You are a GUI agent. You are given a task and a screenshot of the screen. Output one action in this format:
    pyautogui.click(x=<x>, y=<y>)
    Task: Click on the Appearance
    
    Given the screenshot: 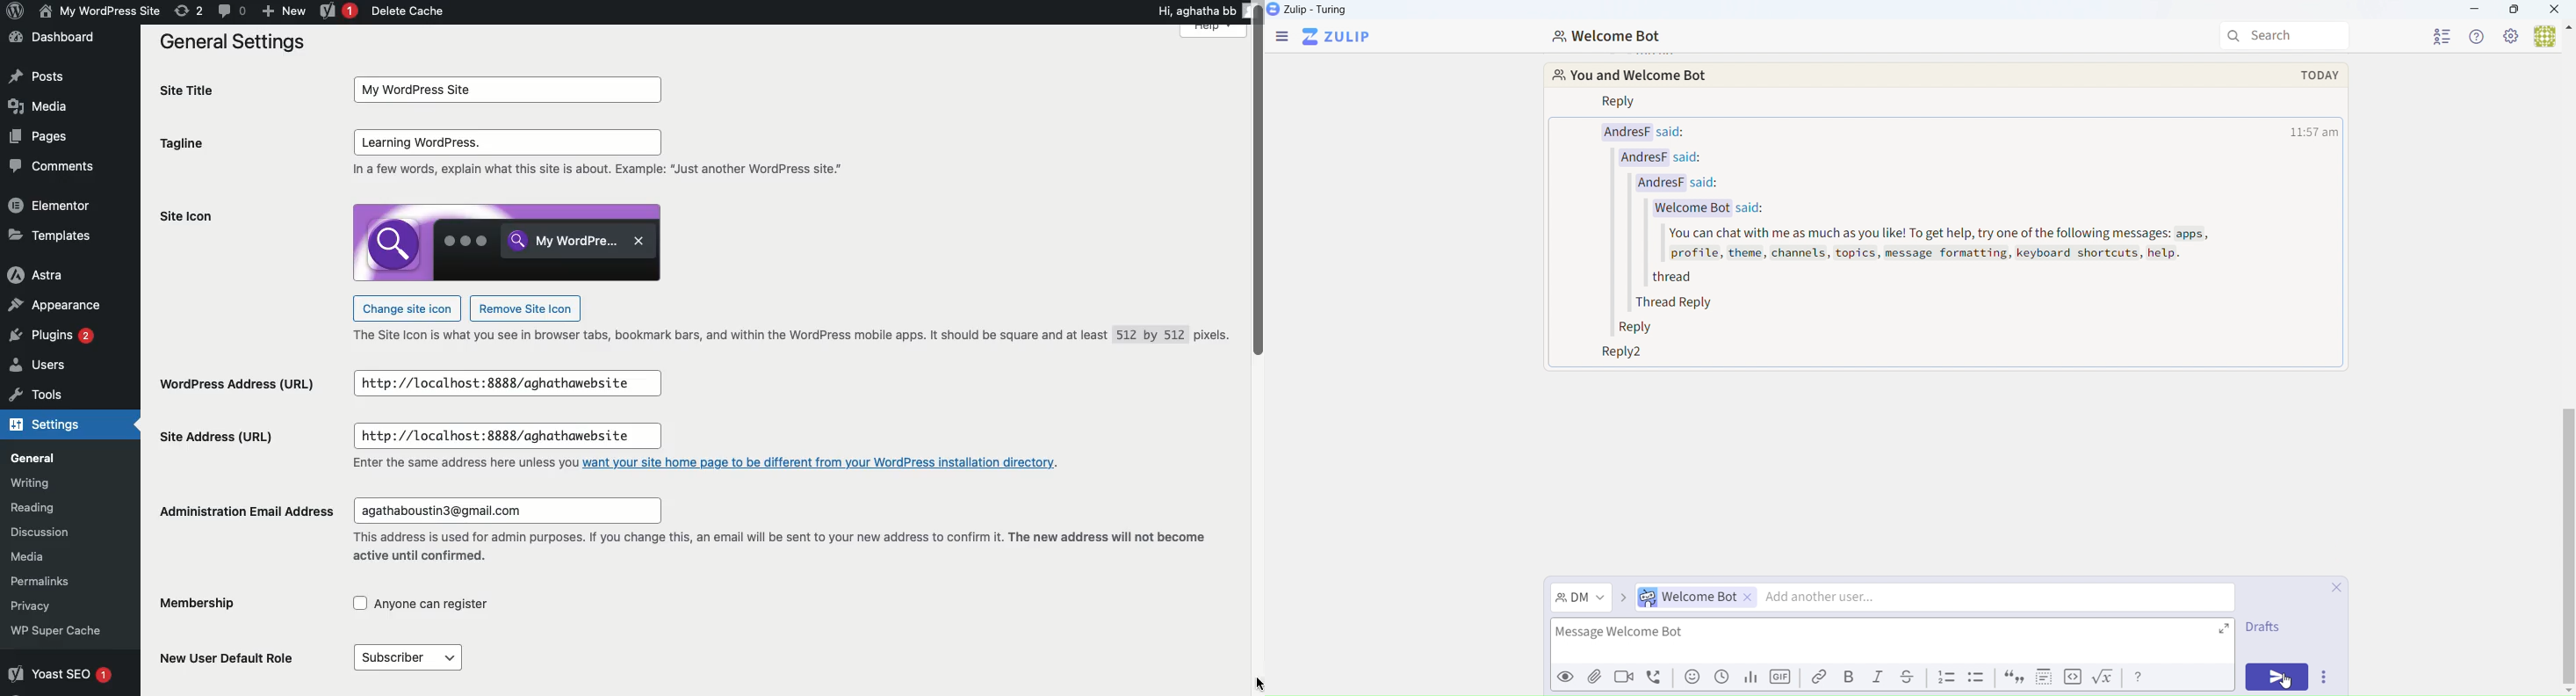 What is the action you would take?
    pyautogui.click(x=56, y=308)
    